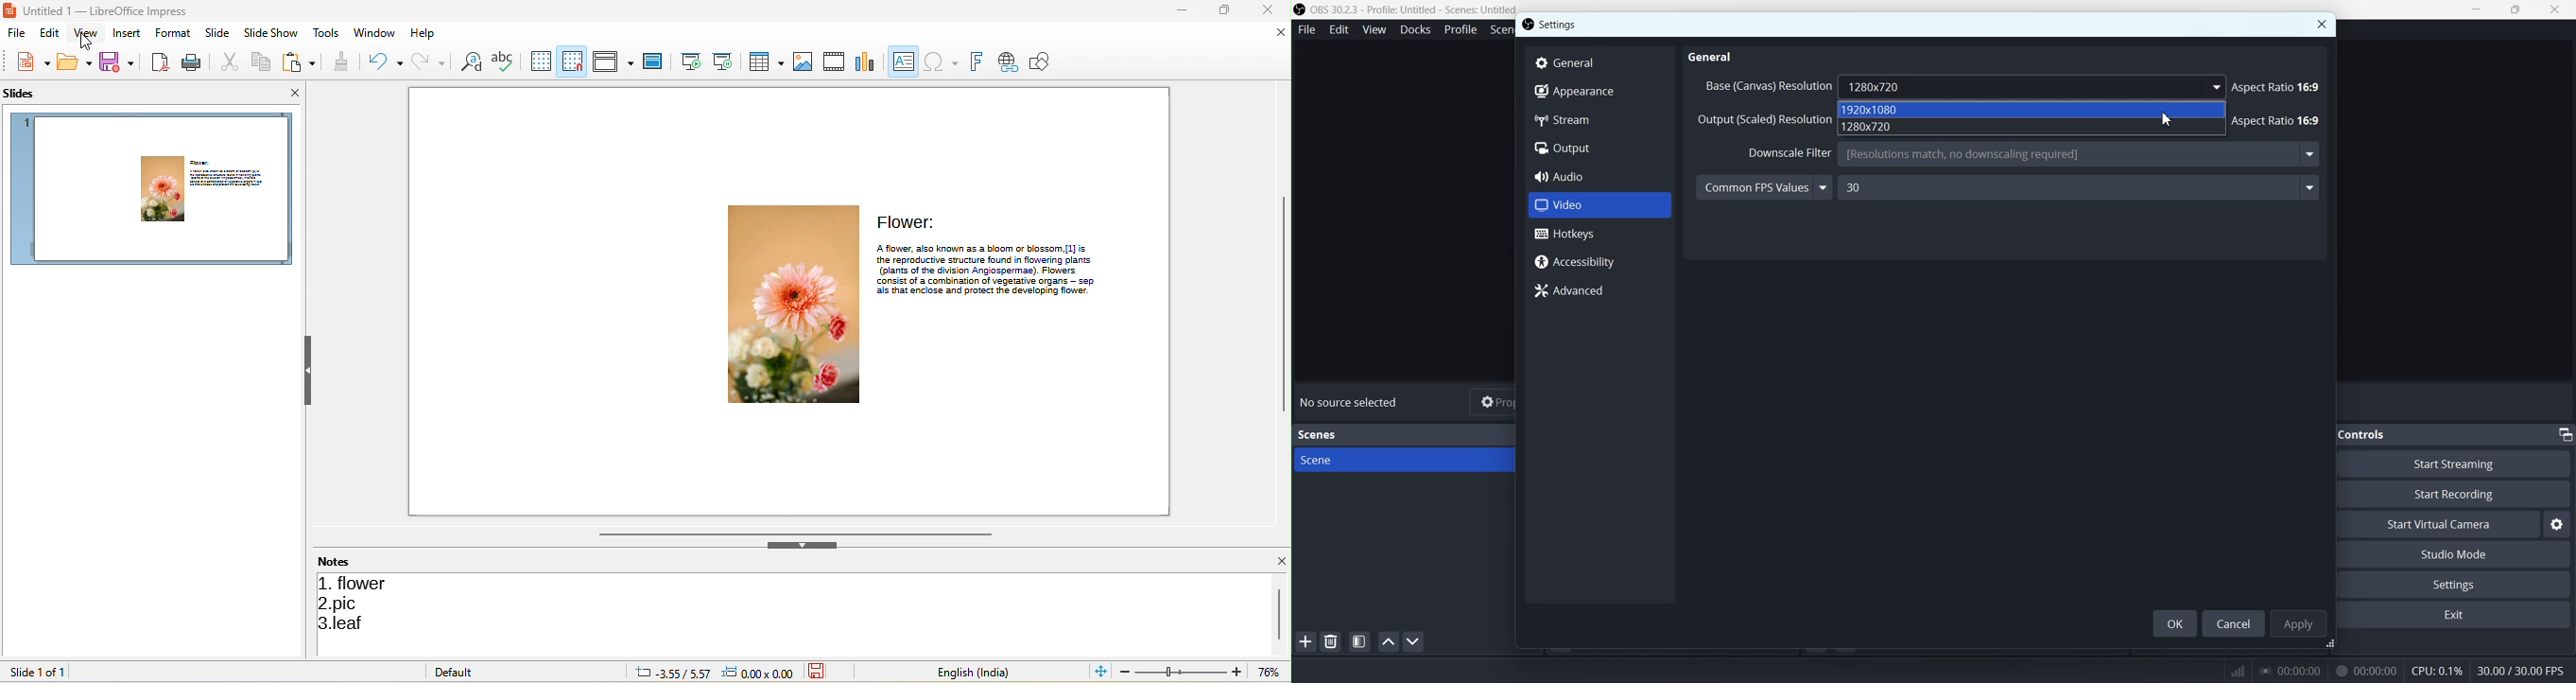 The image size is (2576, 700). I want to click on start from first slide, so click(686, 63).